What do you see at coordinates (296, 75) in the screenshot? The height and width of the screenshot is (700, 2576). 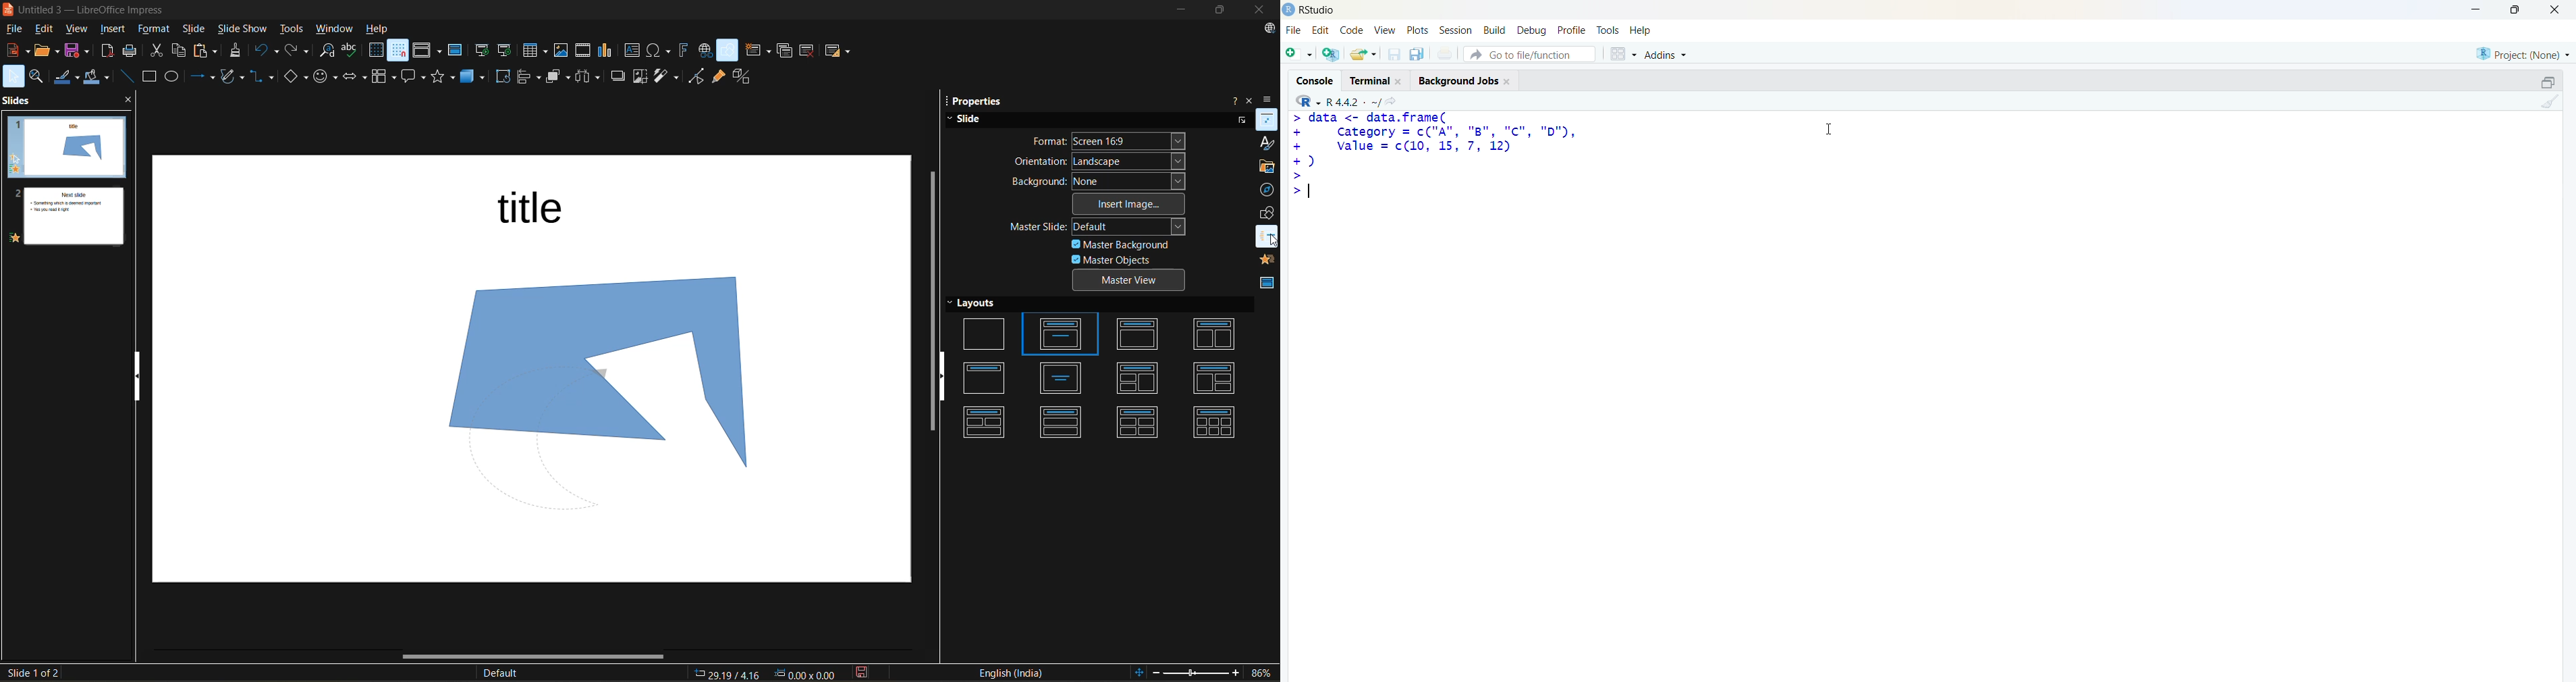 I see `basic shapes` at bounding box center [296, 75].